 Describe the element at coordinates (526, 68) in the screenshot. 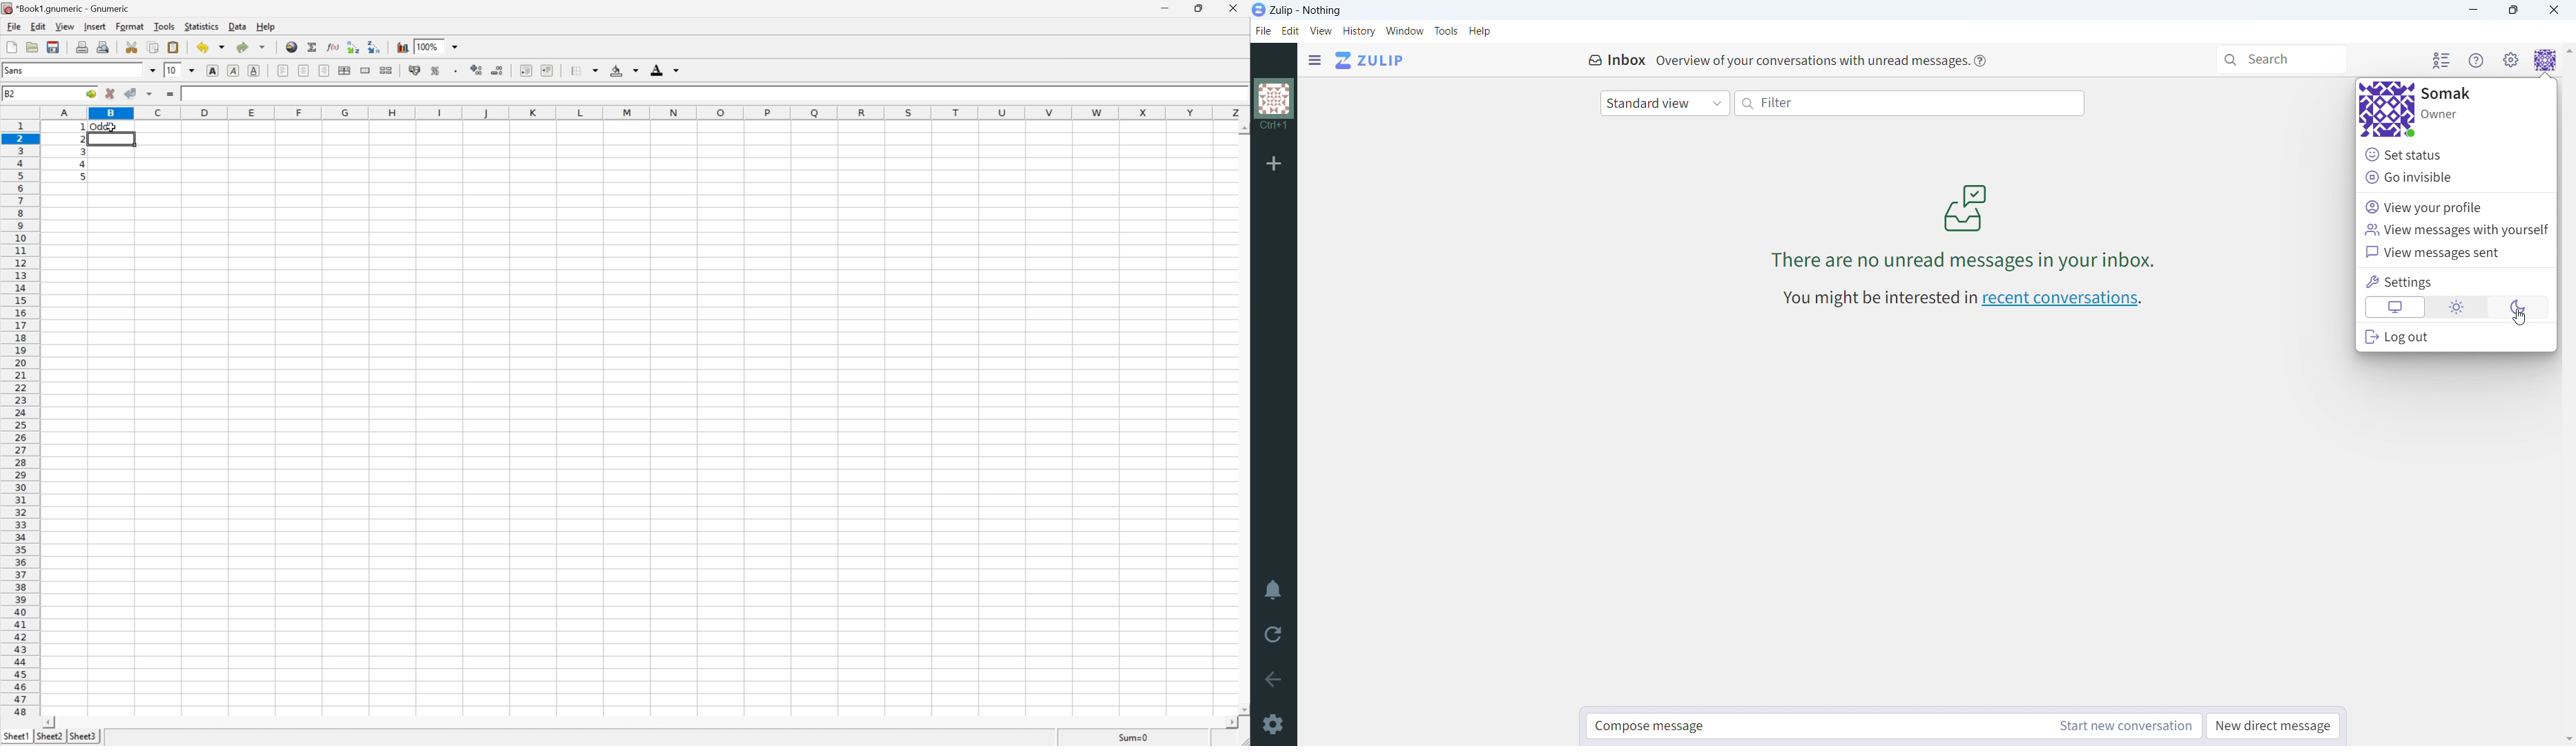

I see `Decrease indent, and align the contents to the left` at that location.